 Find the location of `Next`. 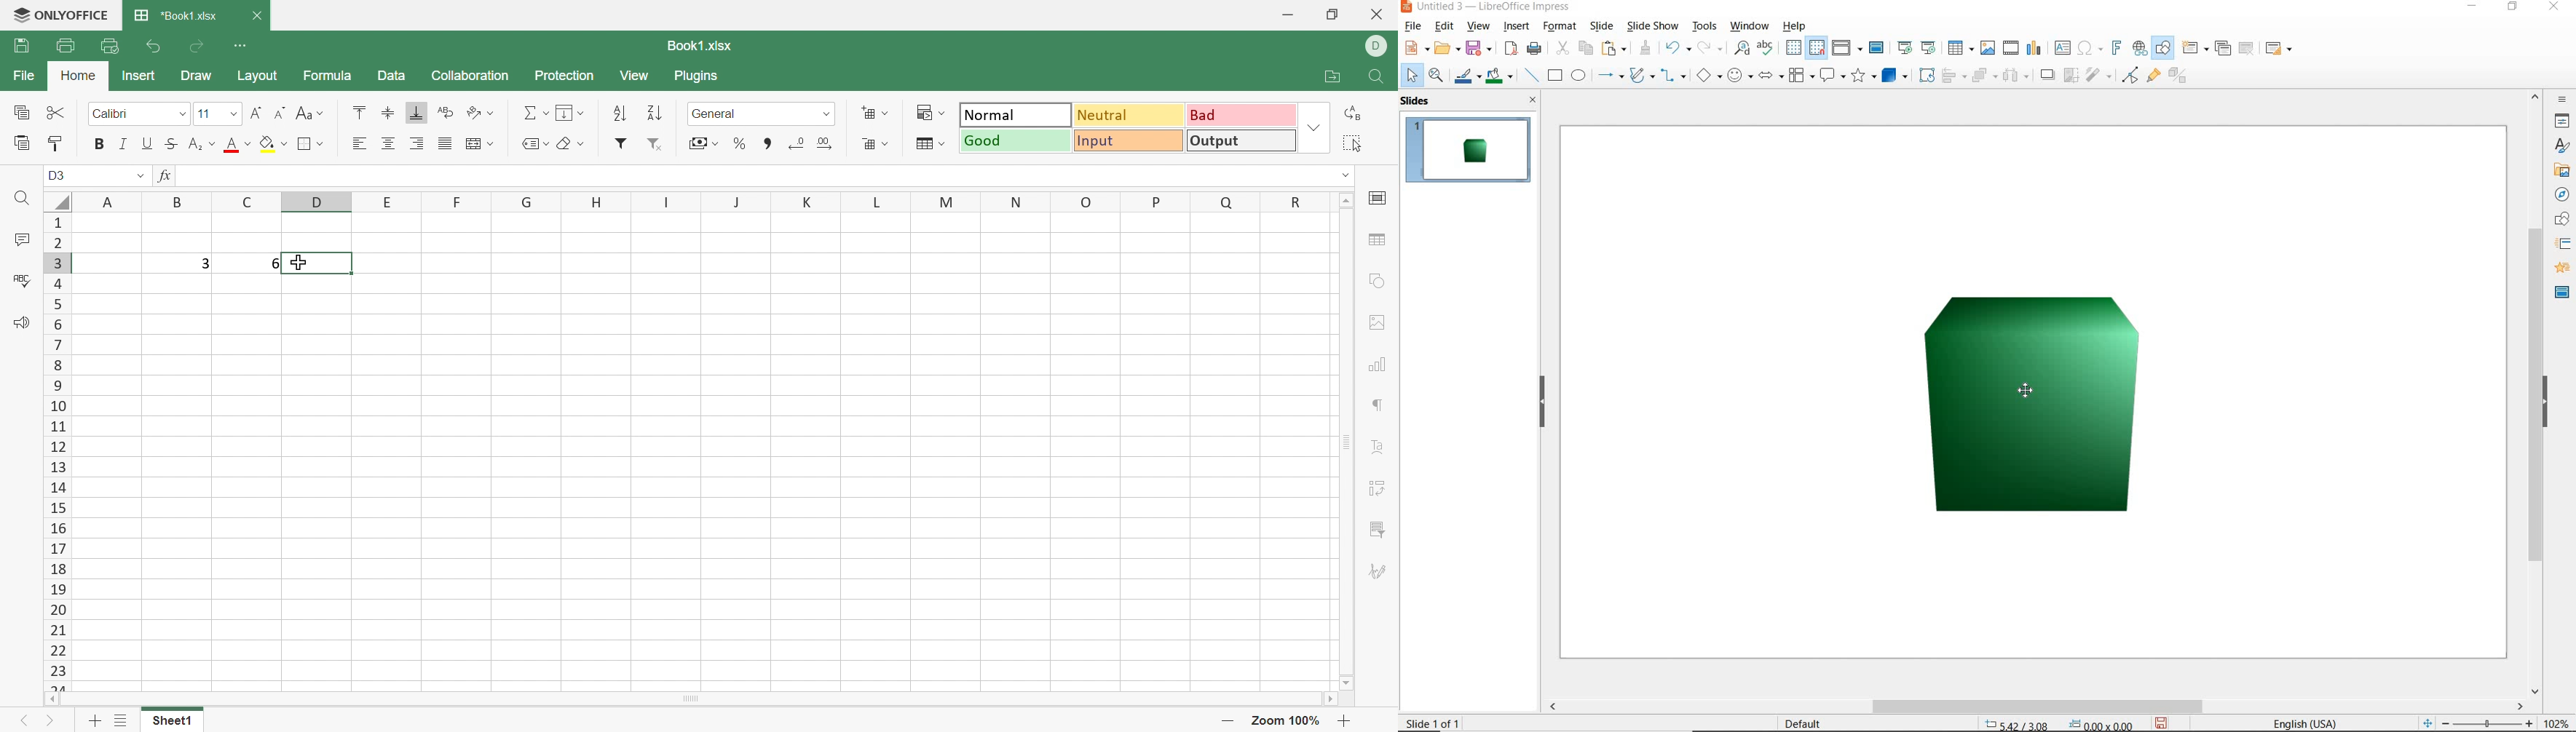

Next is located at coordinates (51, 721).